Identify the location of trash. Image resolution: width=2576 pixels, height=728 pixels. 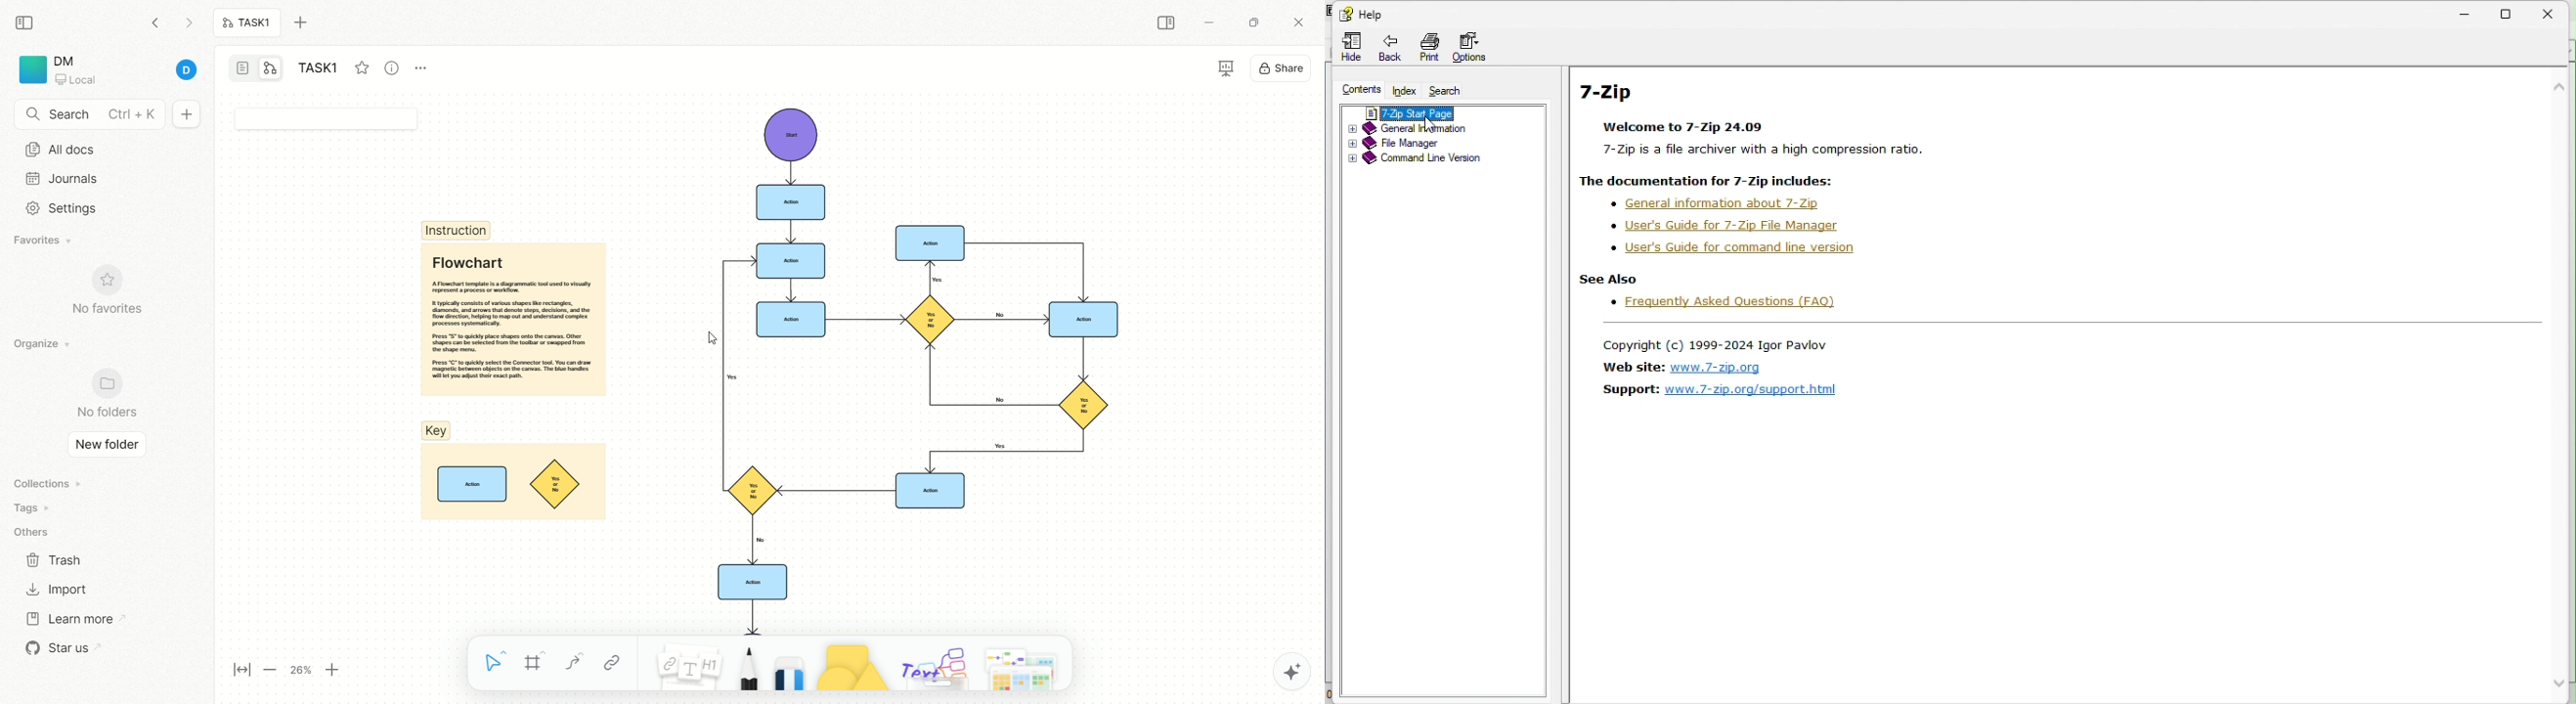
(55, 559).